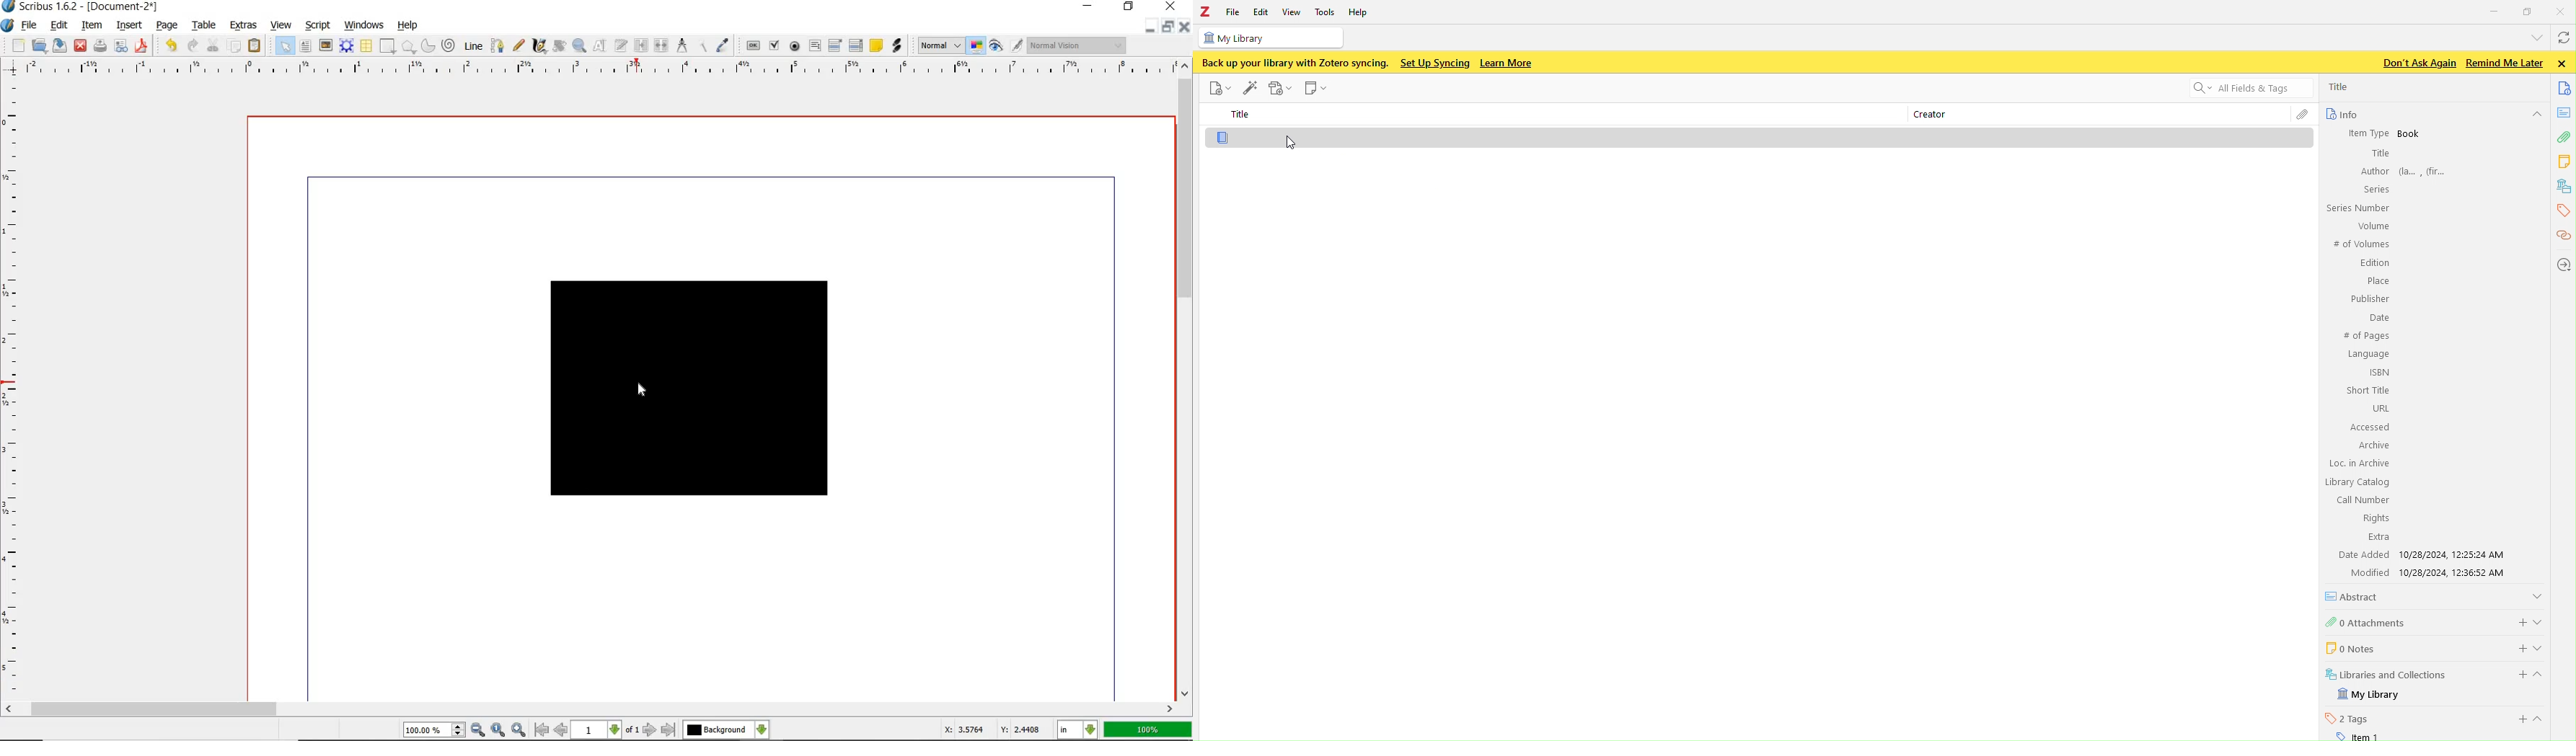 The image size is (2576, 756). Describe the element at coordinates (38, 47) in the screenshot. I see `open` at that location.